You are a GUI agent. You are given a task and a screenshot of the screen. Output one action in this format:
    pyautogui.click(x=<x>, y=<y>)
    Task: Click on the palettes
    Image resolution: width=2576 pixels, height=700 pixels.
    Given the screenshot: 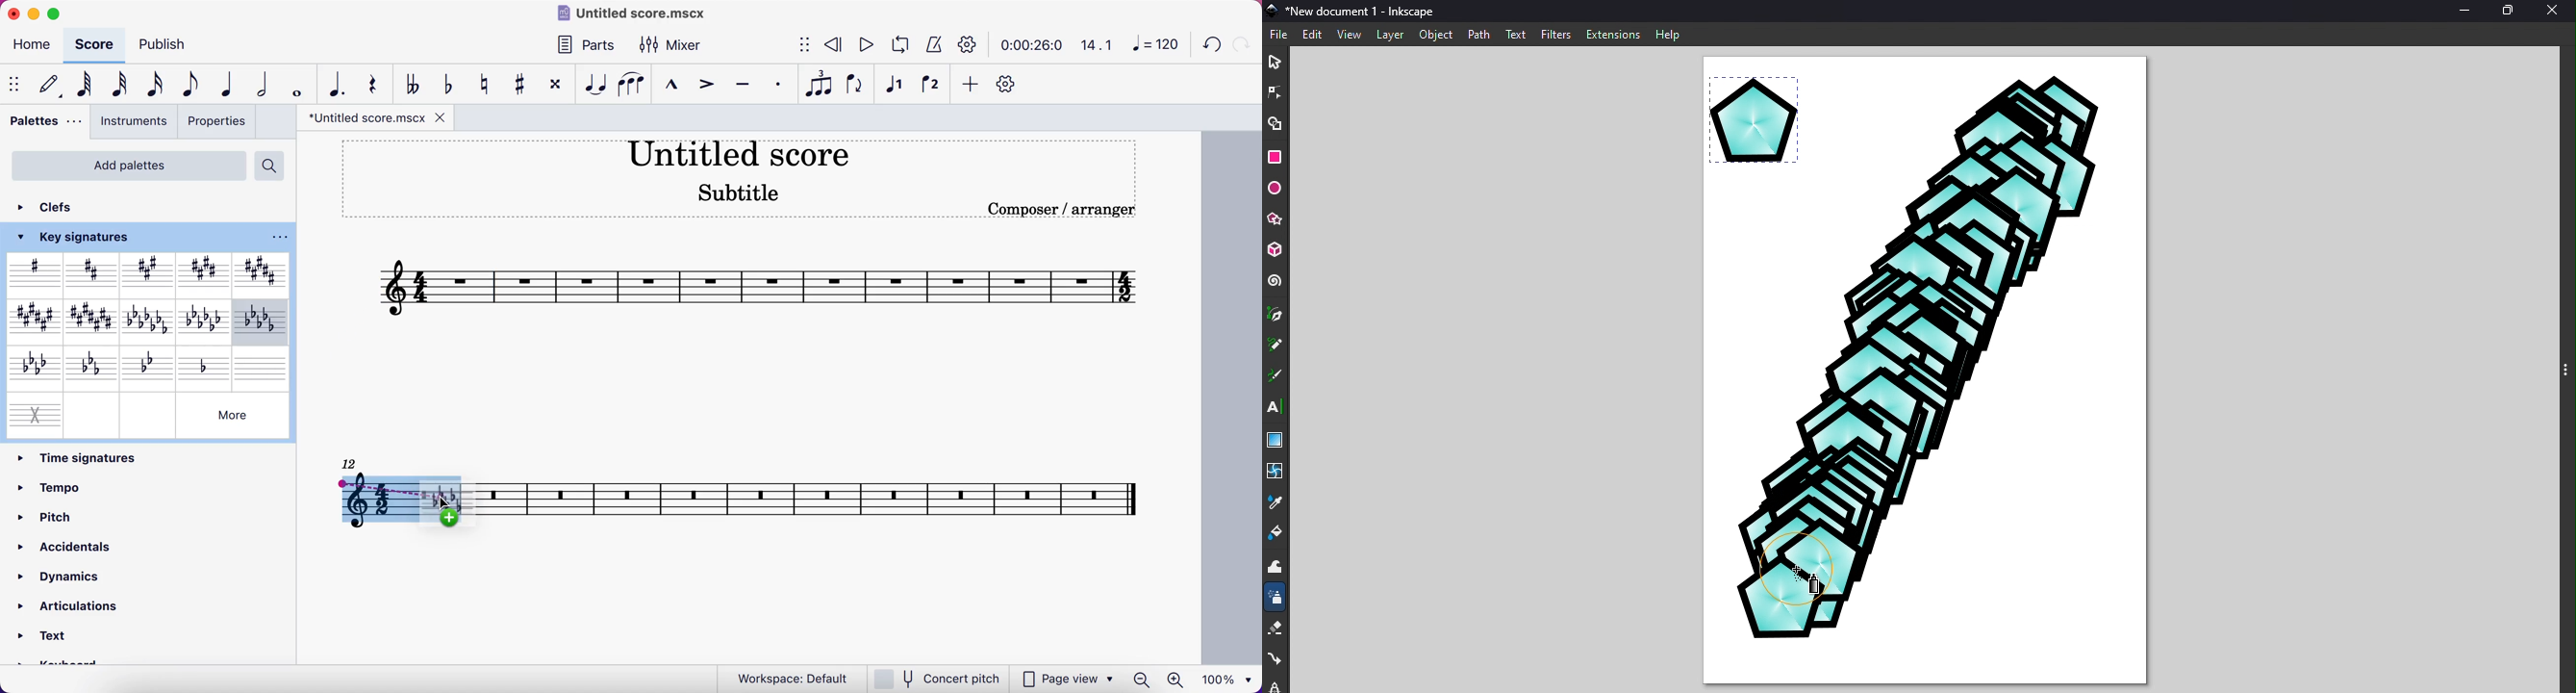 What is the action you would take?
    pyautogui.click(x=44, y=127)
    